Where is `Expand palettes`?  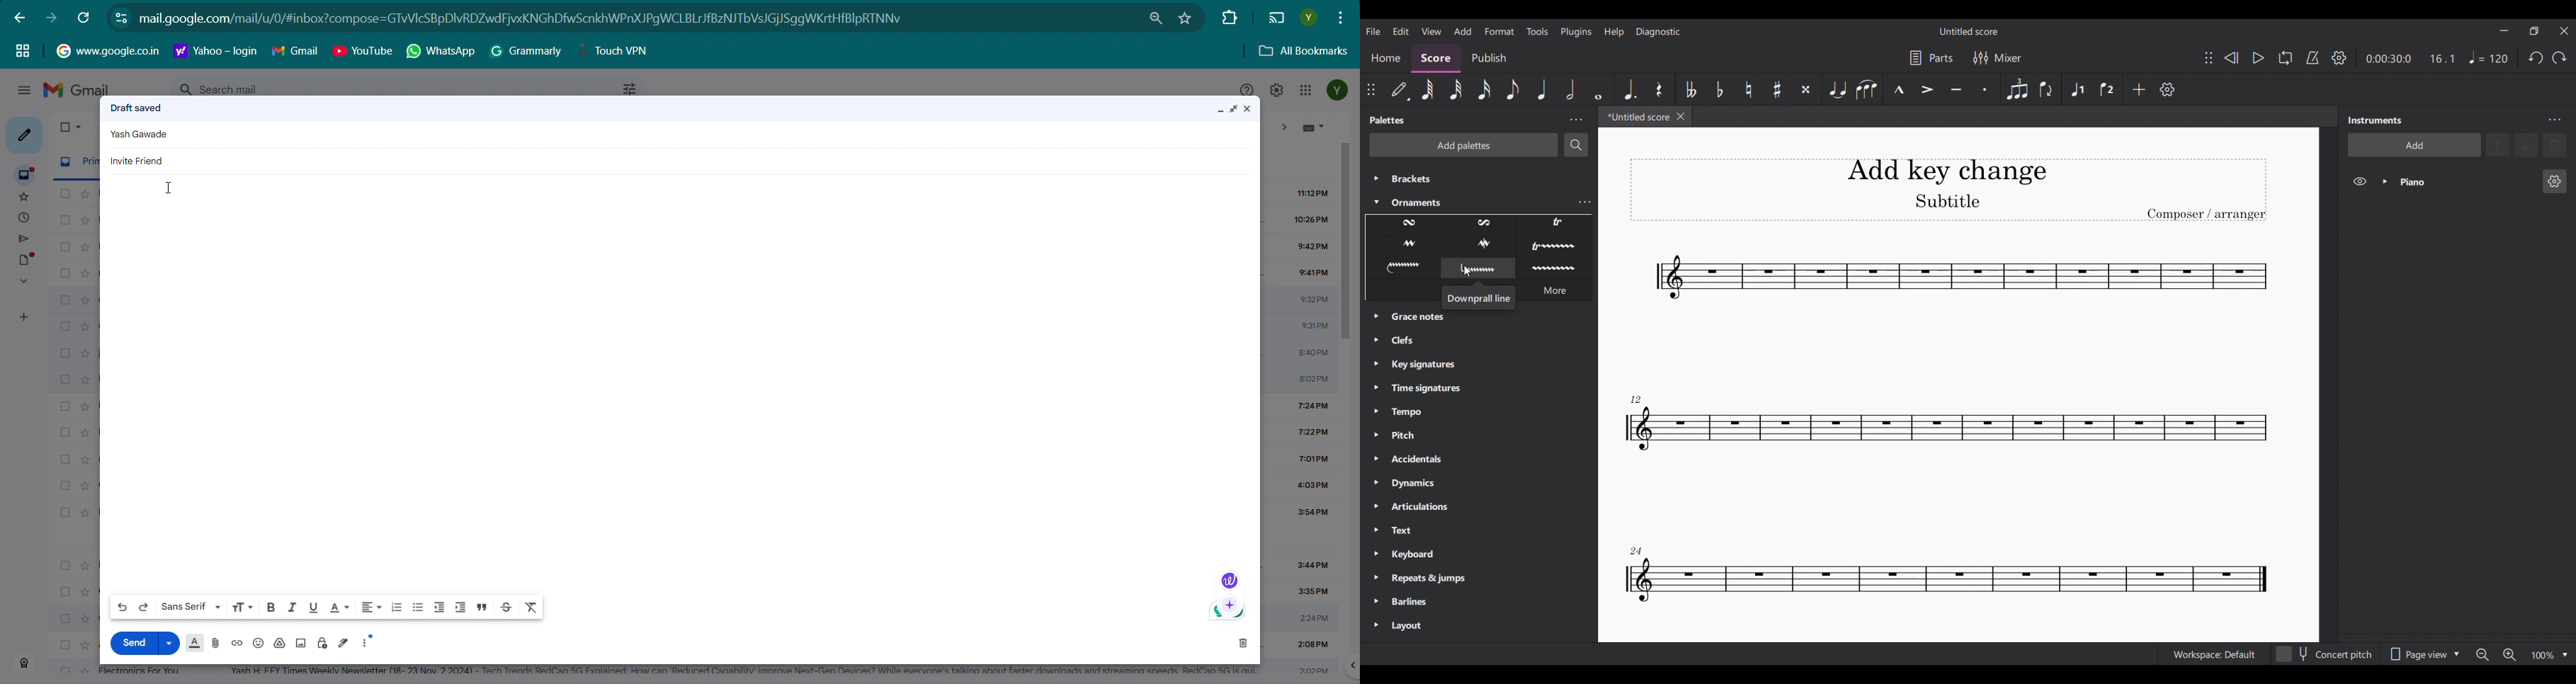
Expand palettes is located at coordinates (1376, 473).